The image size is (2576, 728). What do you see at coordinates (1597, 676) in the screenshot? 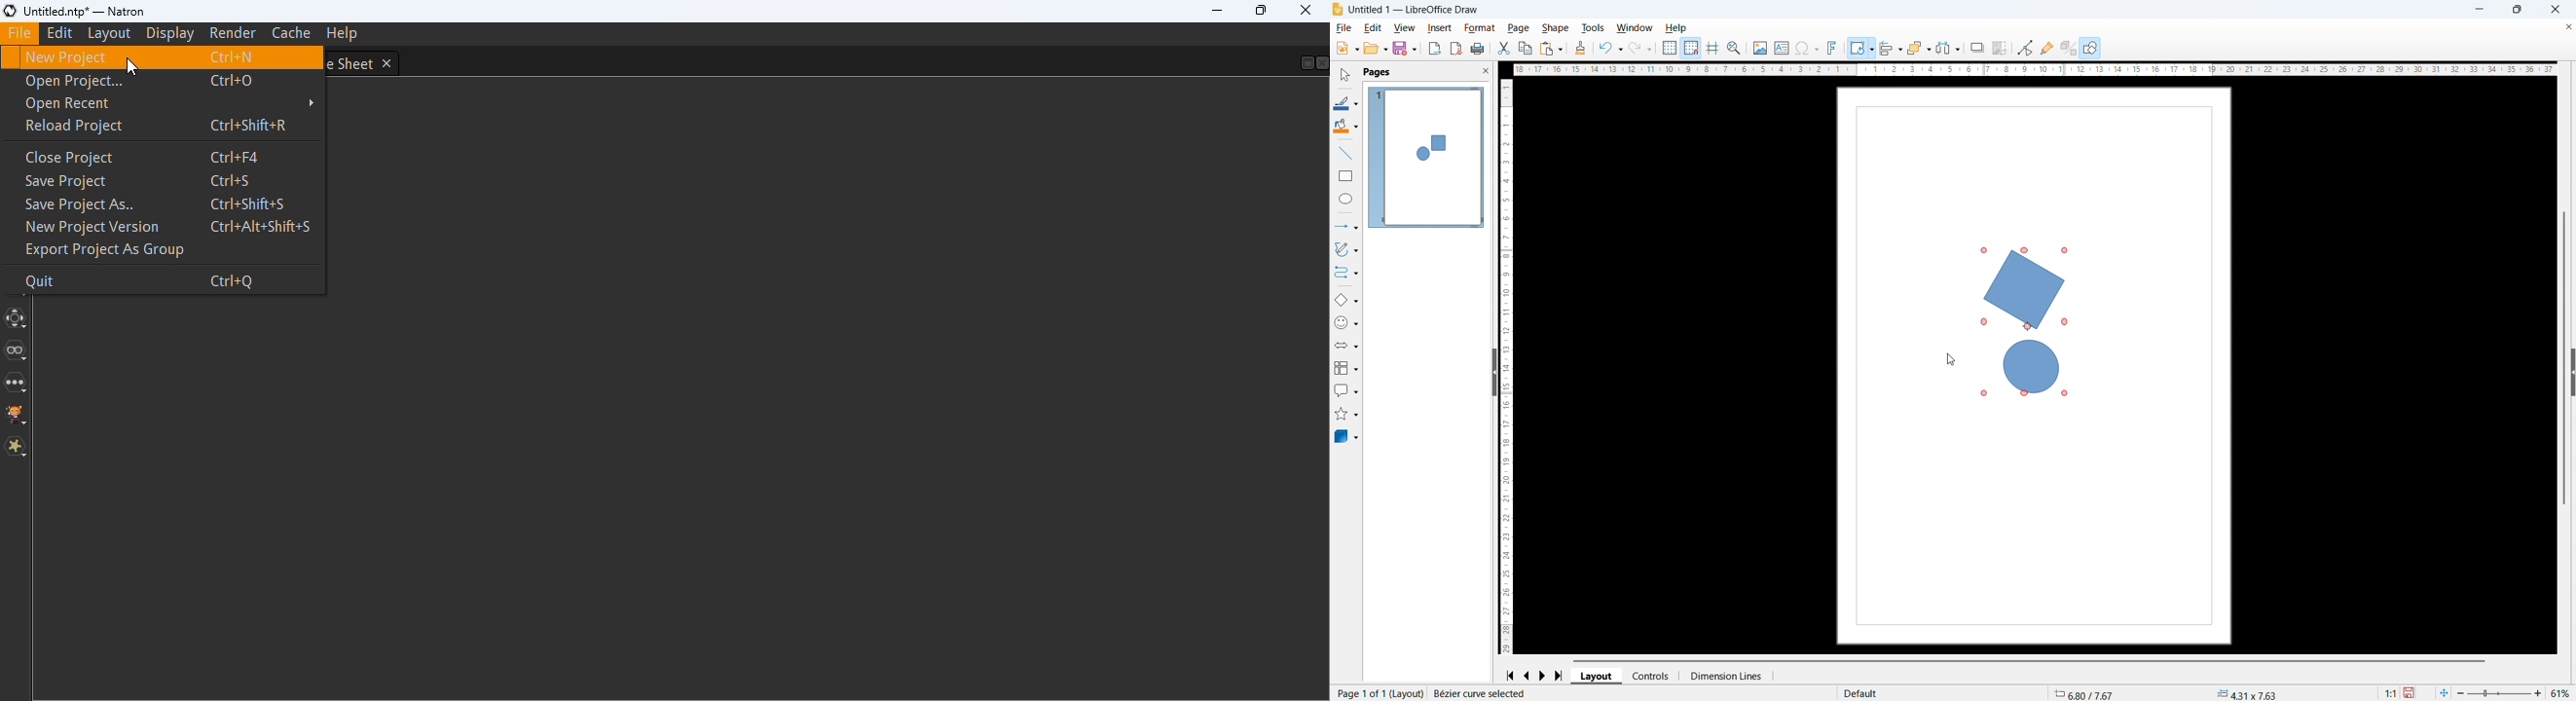
I see `Layout ` at bounding box center [1597, 676].